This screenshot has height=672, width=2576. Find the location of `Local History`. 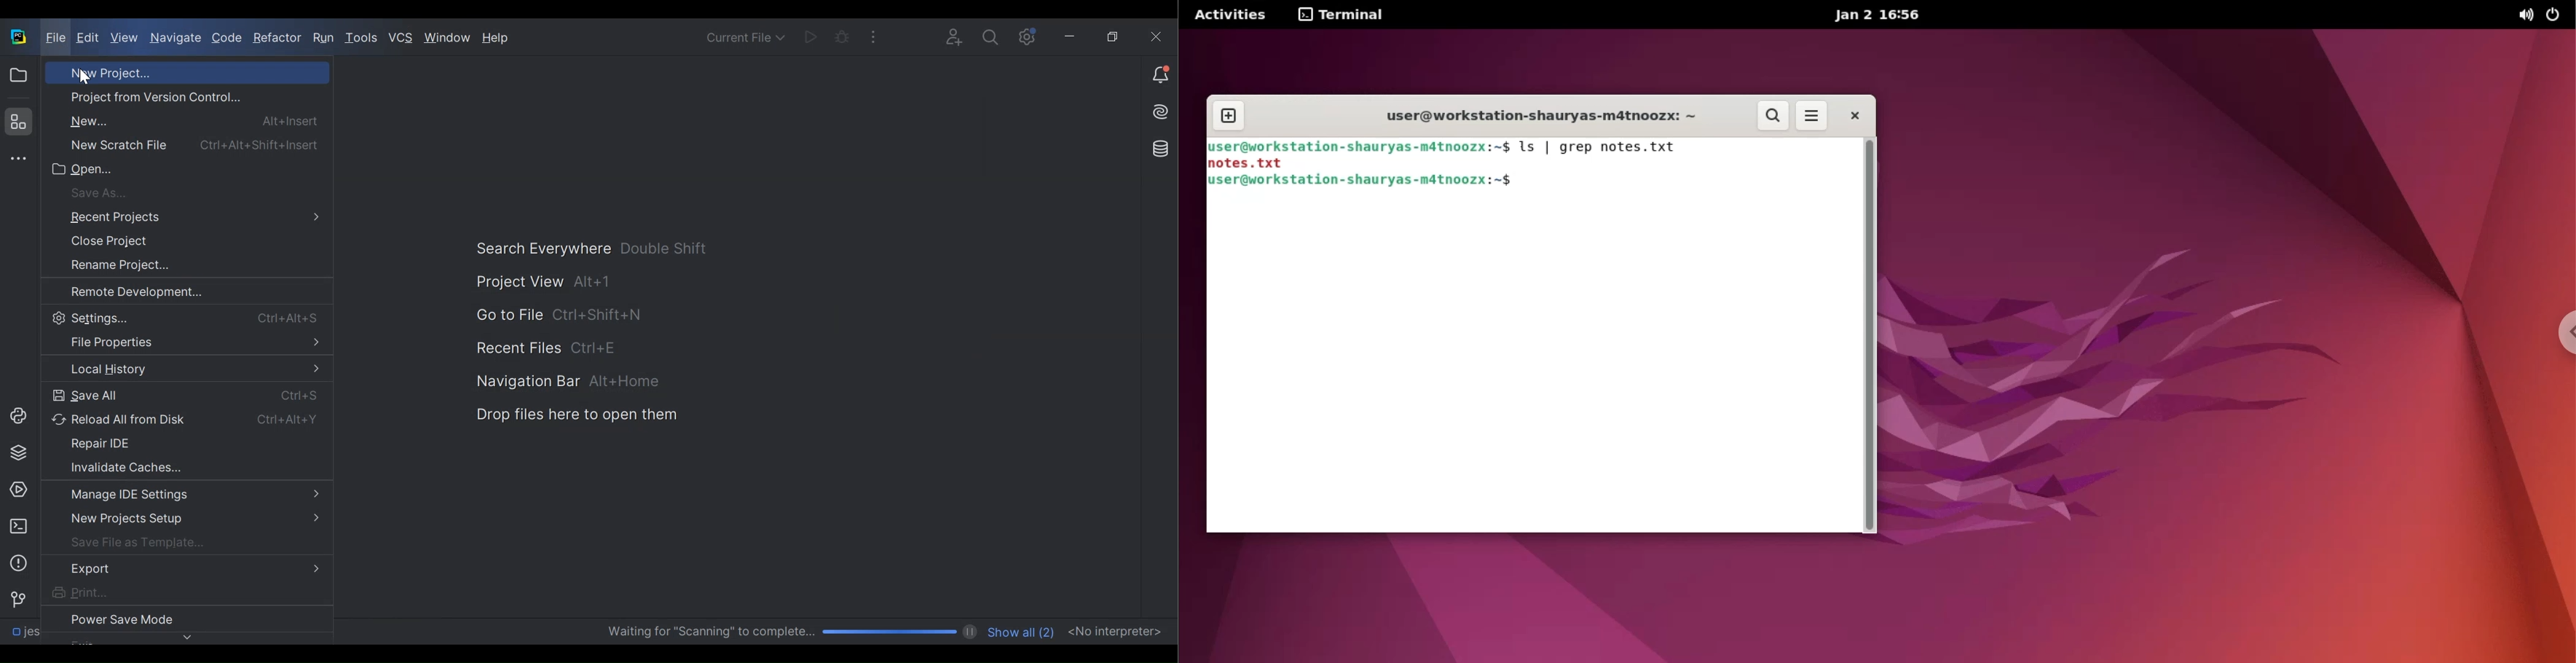

Local History is located at coordinates (187, 370).